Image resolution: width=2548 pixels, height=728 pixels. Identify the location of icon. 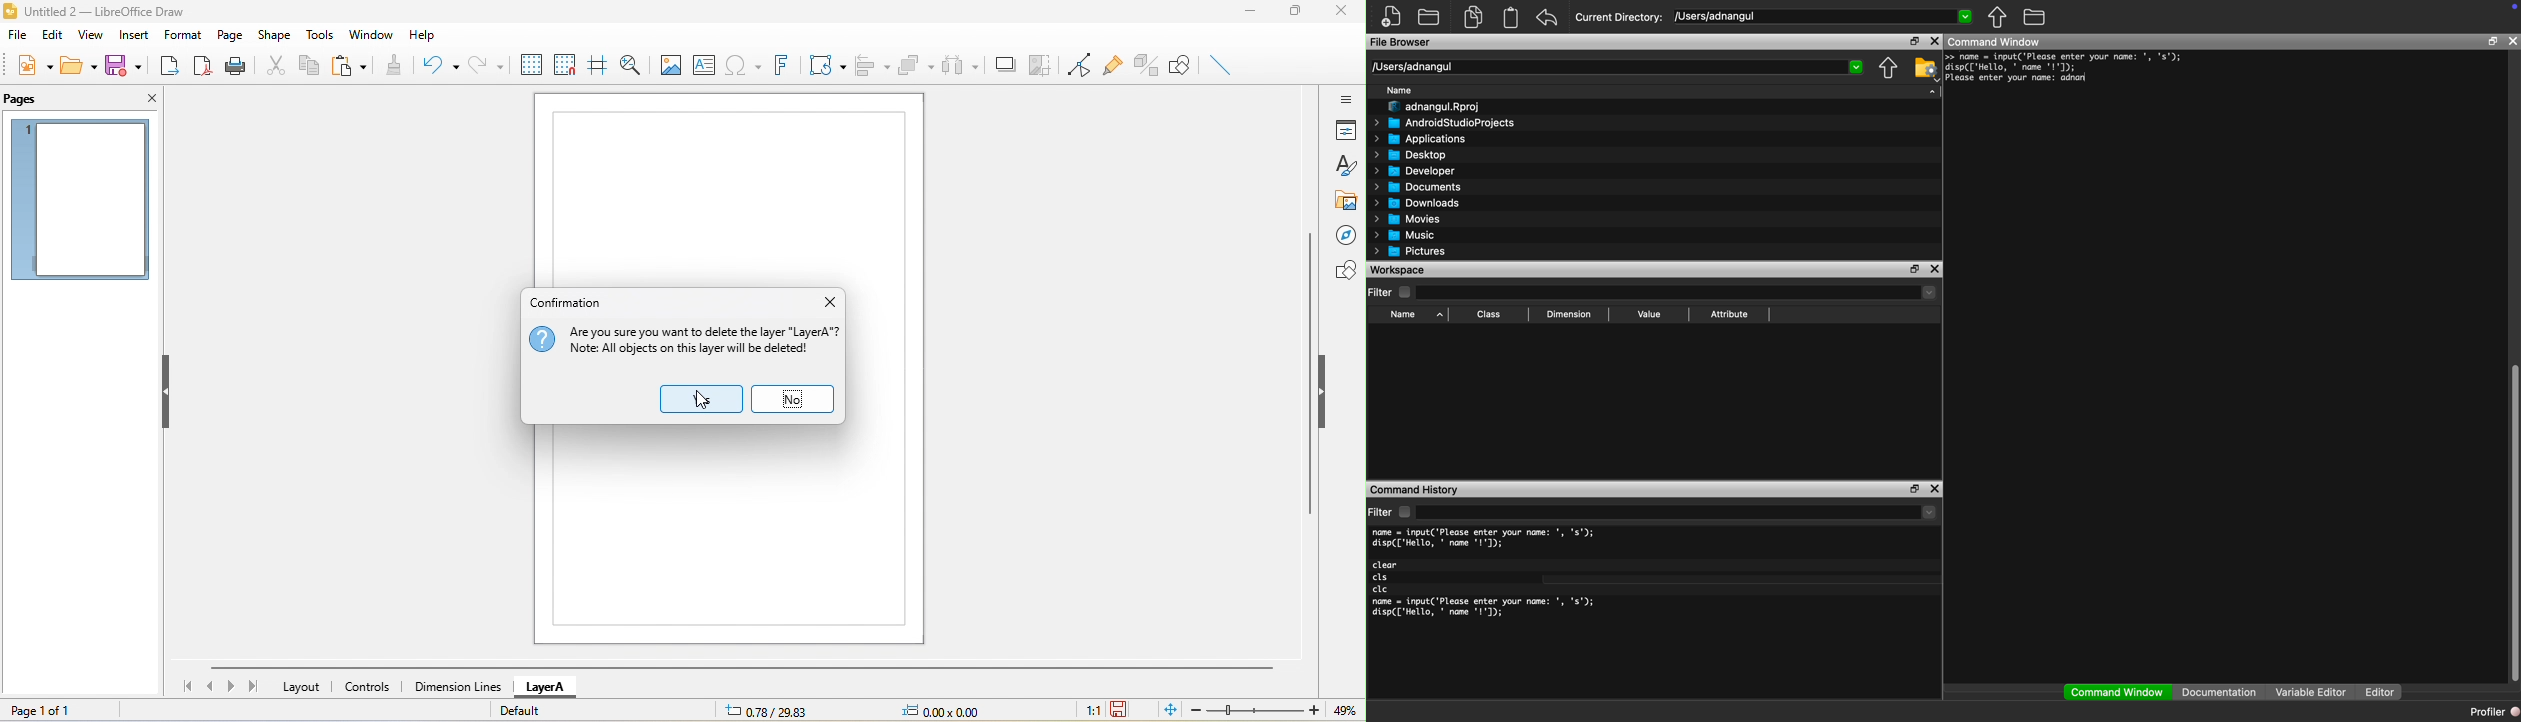
(541, 340).